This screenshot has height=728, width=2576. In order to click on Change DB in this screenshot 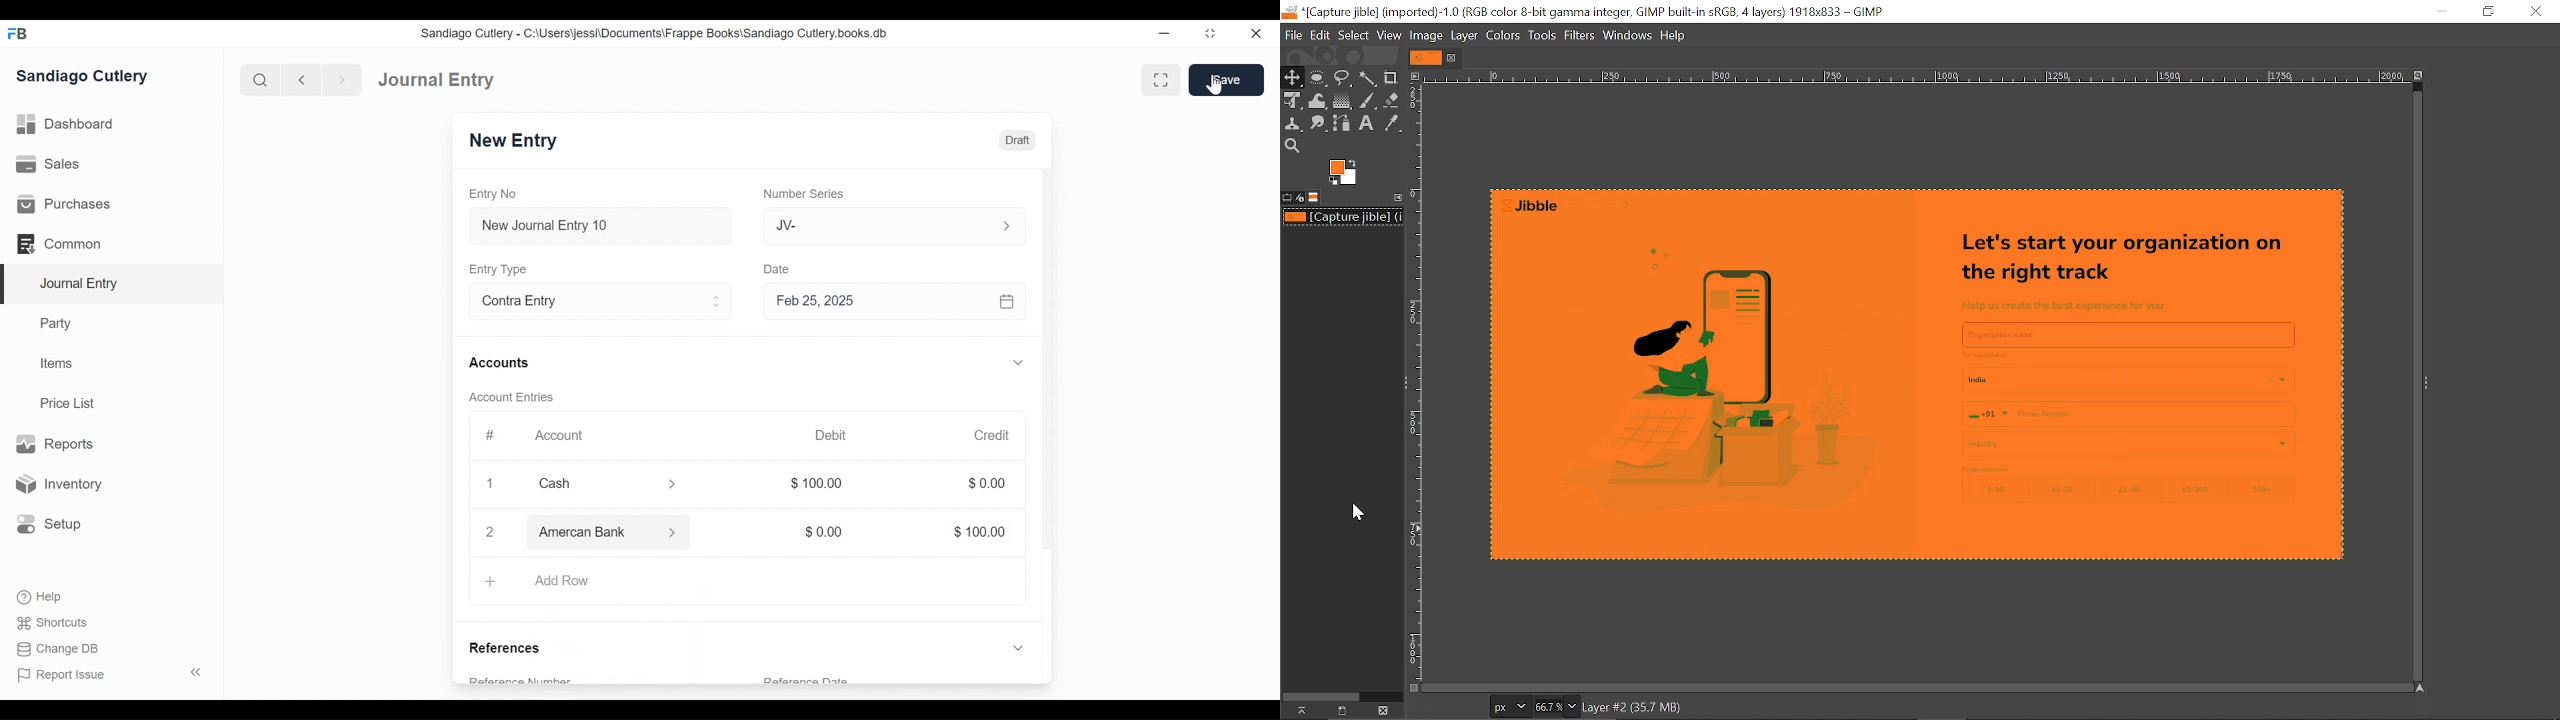, I will do `click(53, 649)`.